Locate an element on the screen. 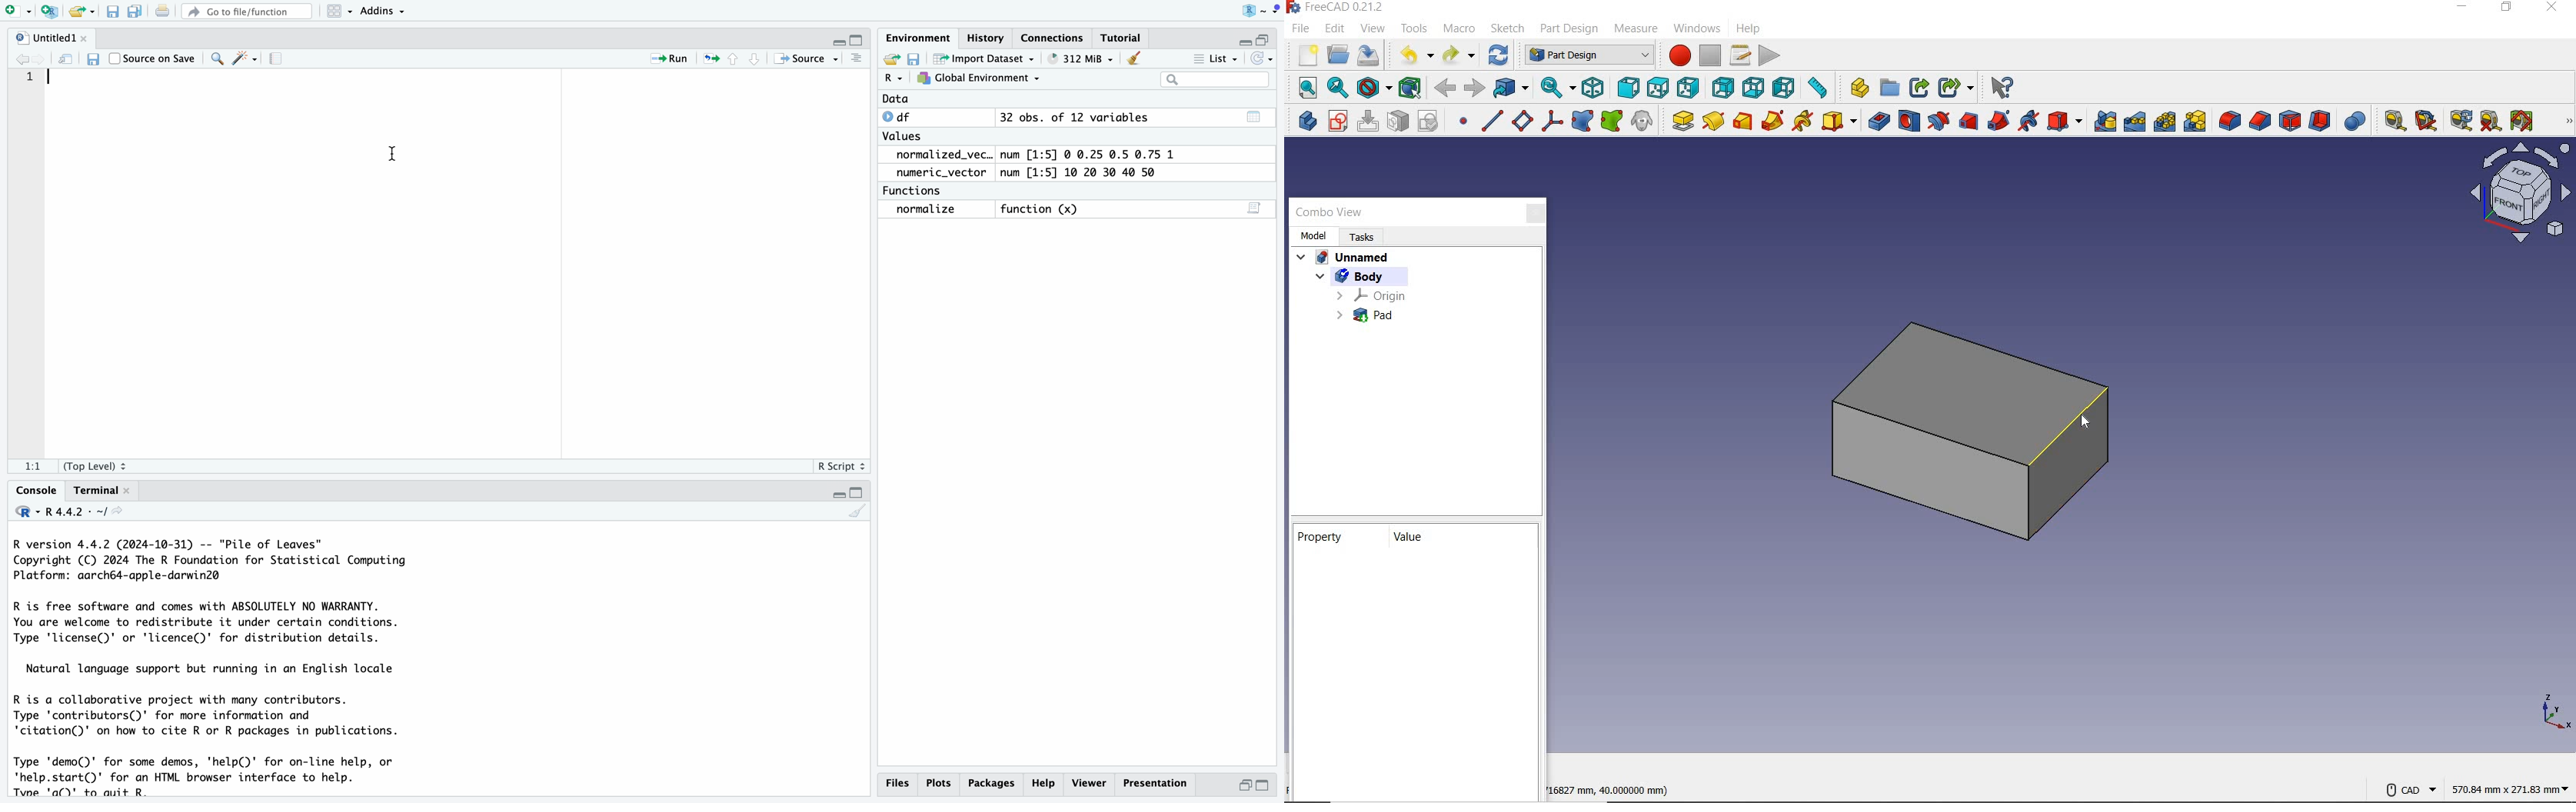  rear is located at coordinates (1724, 87).